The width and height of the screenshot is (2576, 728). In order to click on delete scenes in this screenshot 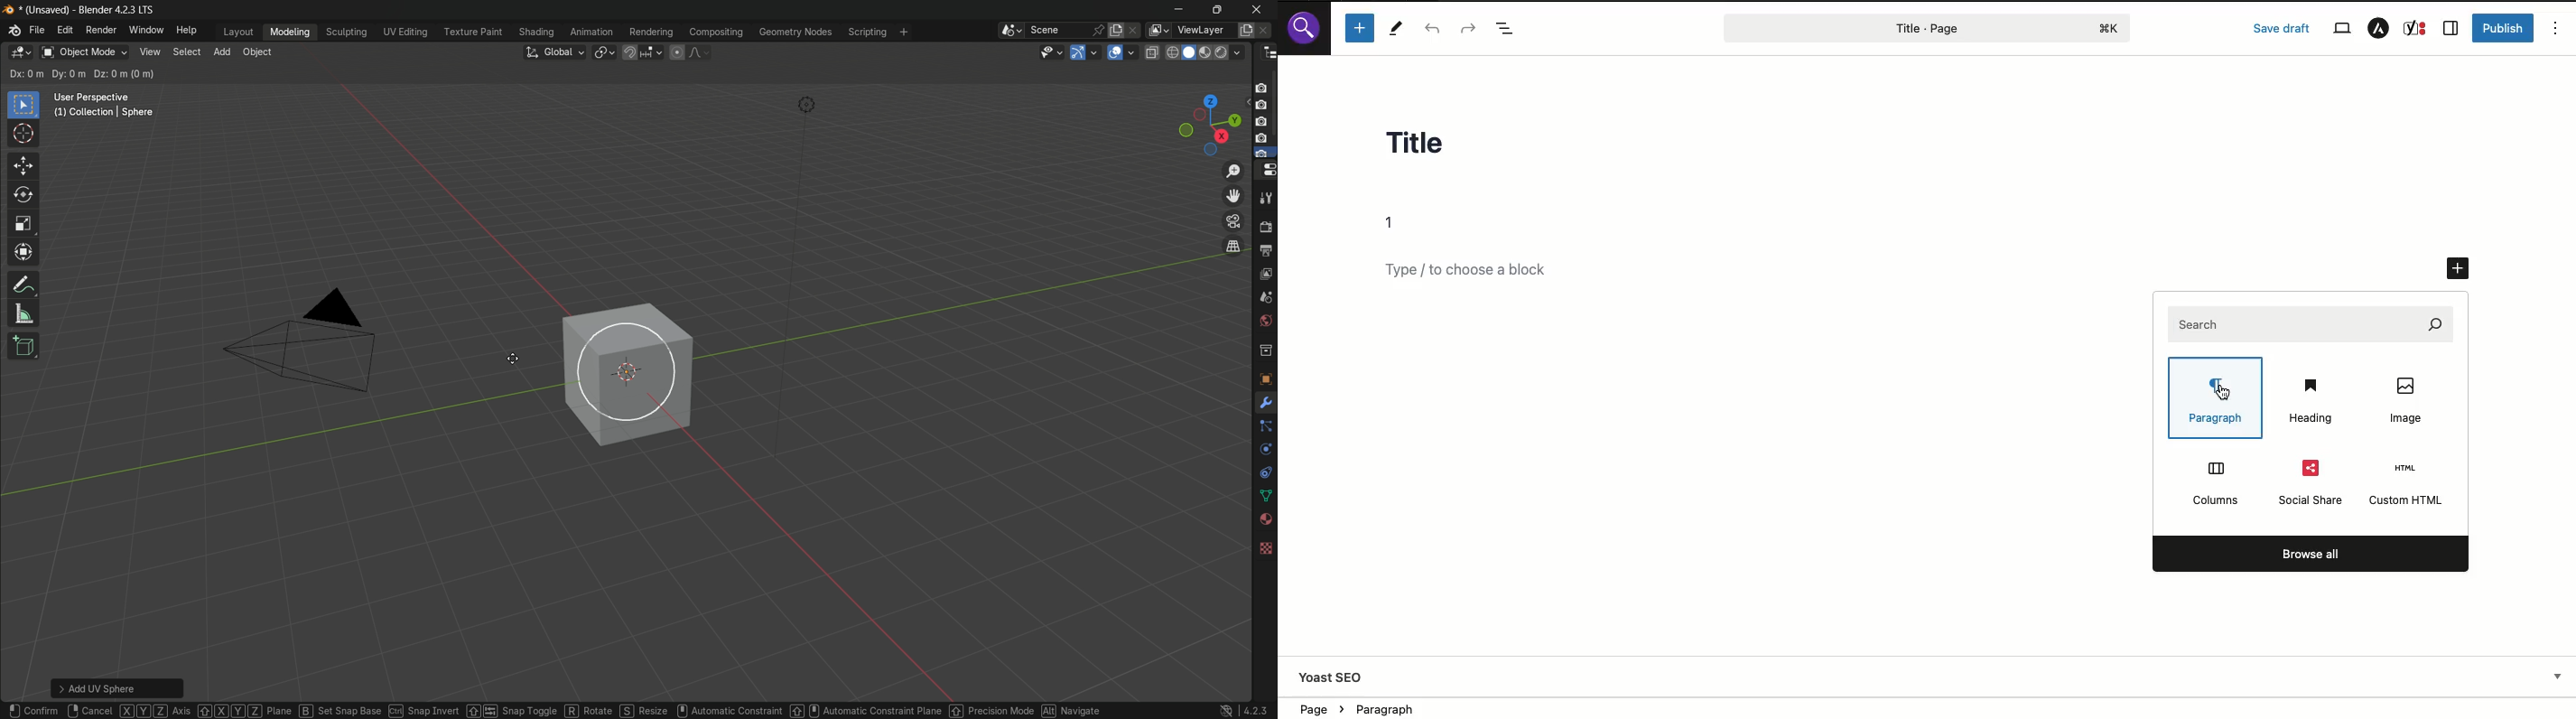, I will do `click(1137, 31)`.